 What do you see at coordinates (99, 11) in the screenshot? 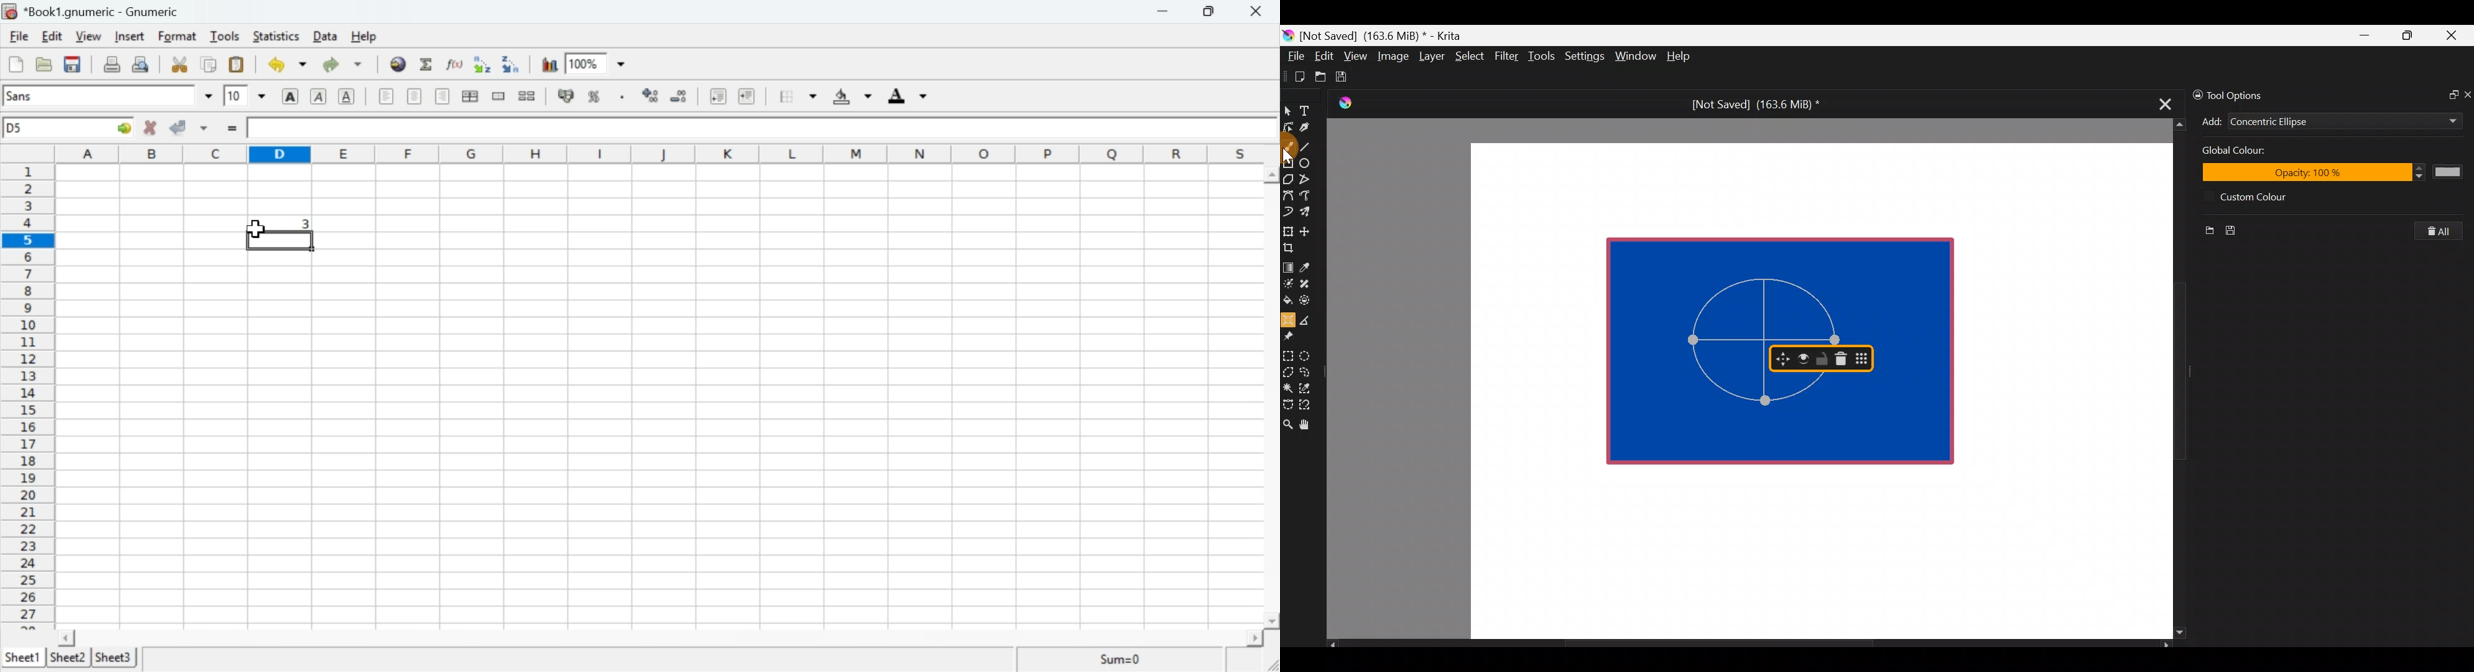
I see `Book1.gnumeric - Gnumeric` at bounding box center [99, 11].